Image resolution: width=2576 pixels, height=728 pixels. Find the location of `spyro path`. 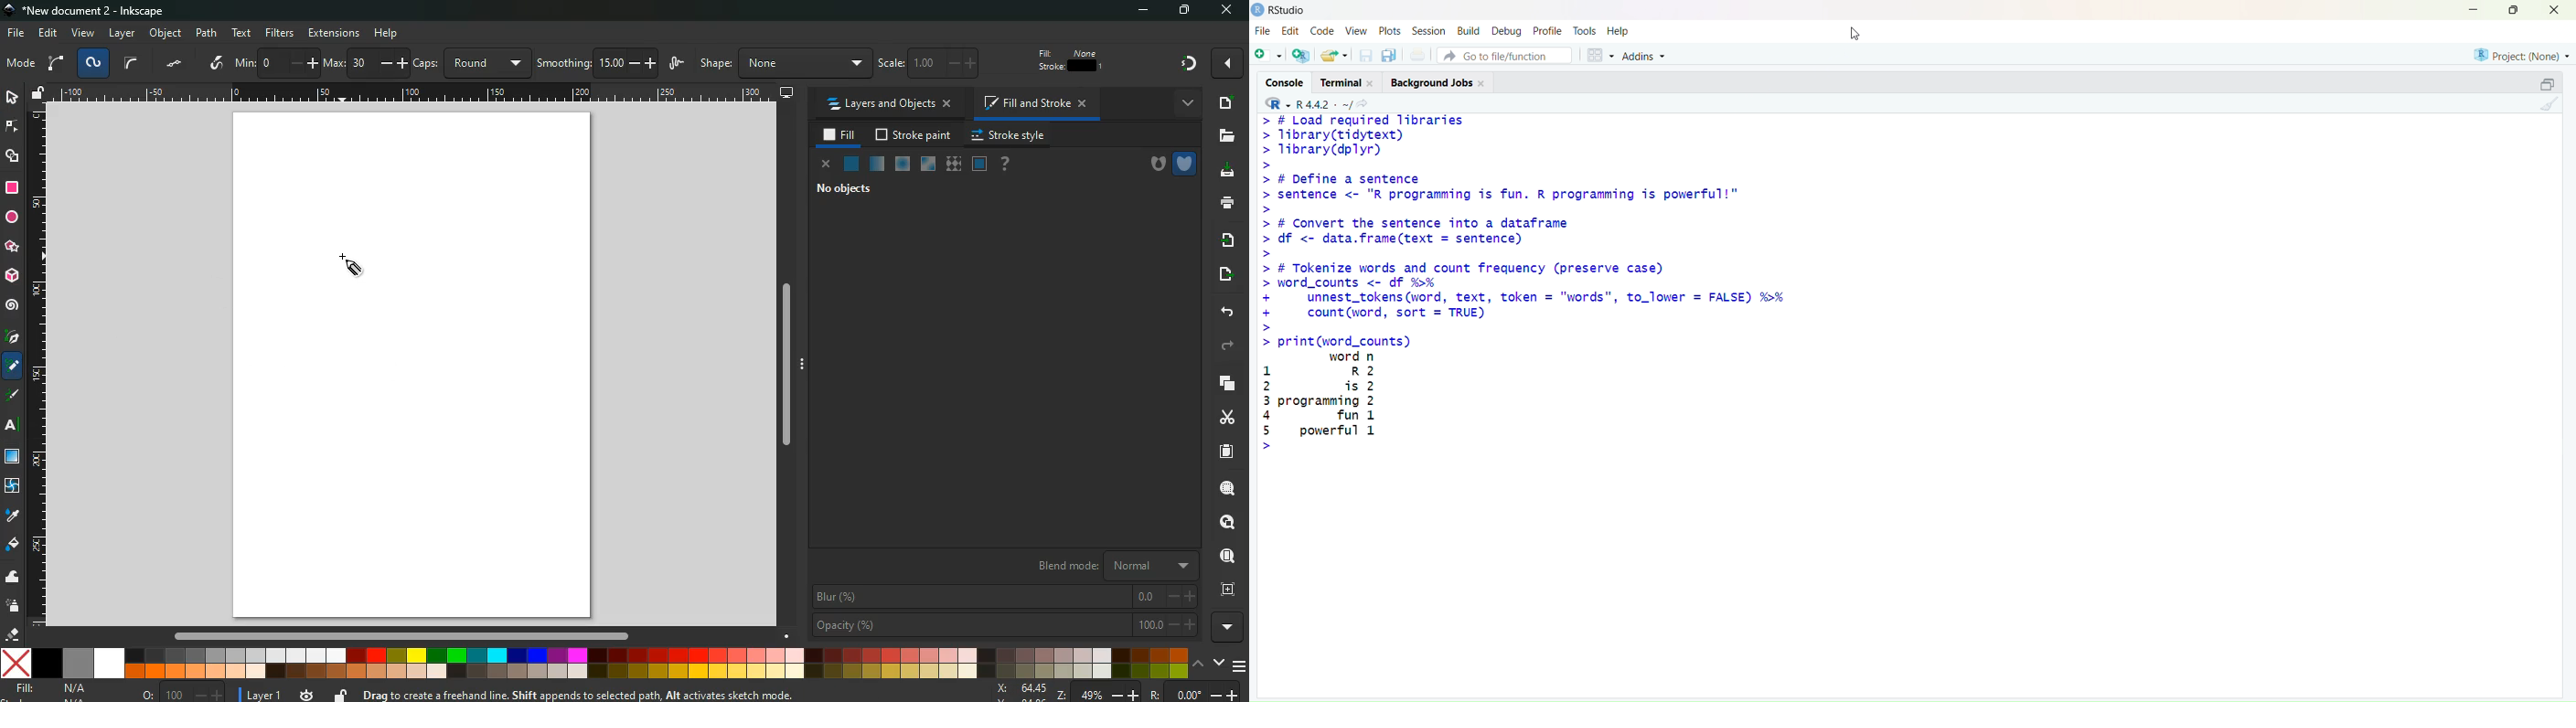

spyro path is located at coordinates (93, 64).